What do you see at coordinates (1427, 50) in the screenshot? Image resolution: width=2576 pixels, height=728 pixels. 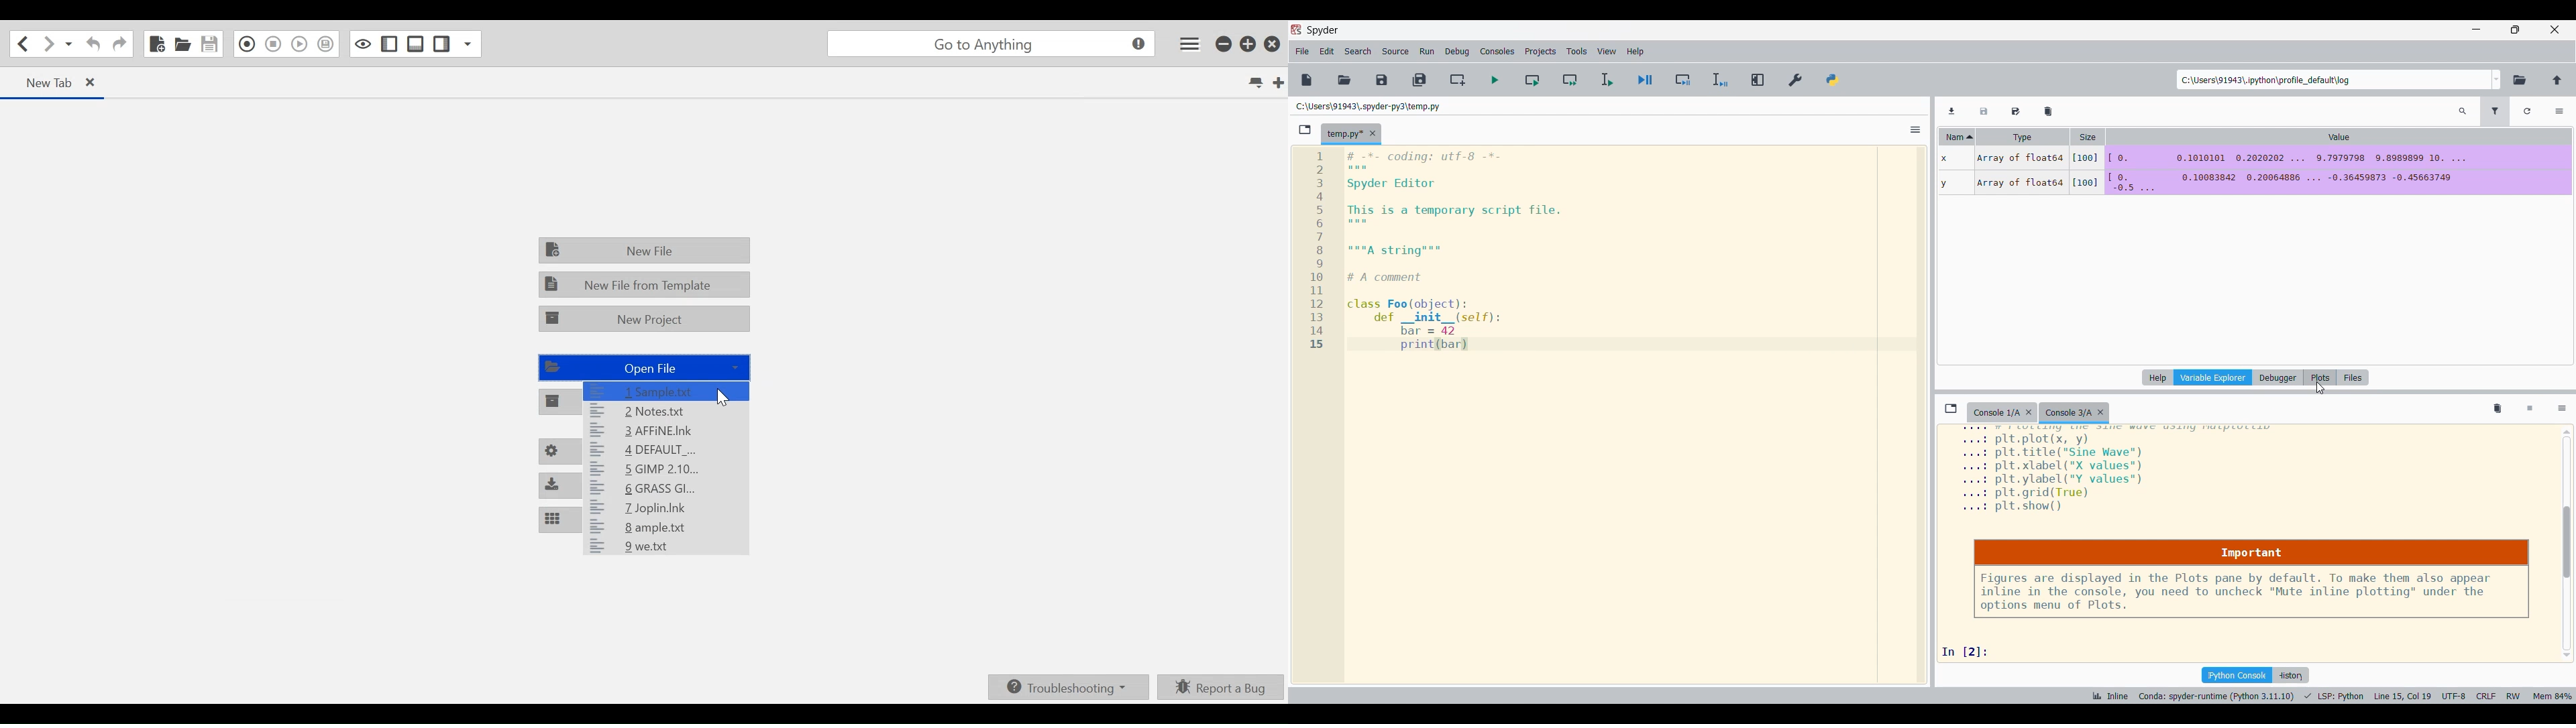 I see `Run menu` at bounding box center [1427, 50].